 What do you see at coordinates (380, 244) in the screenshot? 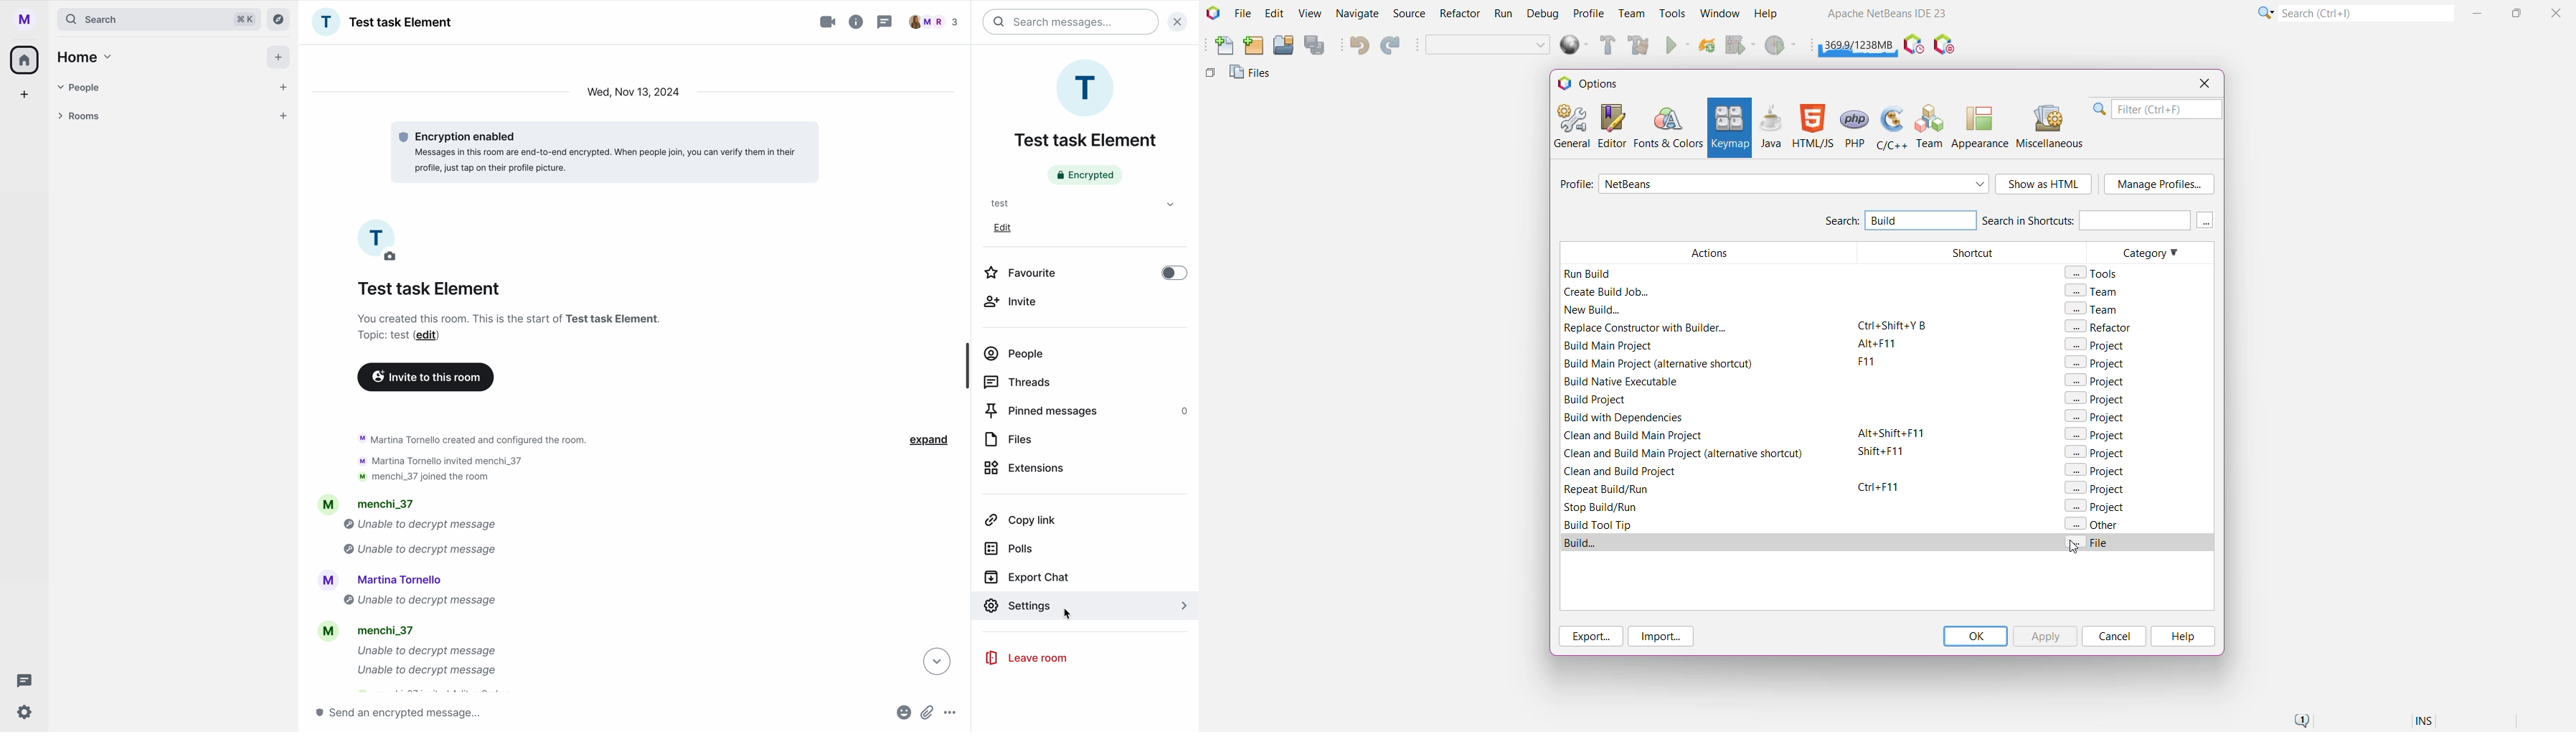
I see `picture profile` at bounding box center [380, 244].